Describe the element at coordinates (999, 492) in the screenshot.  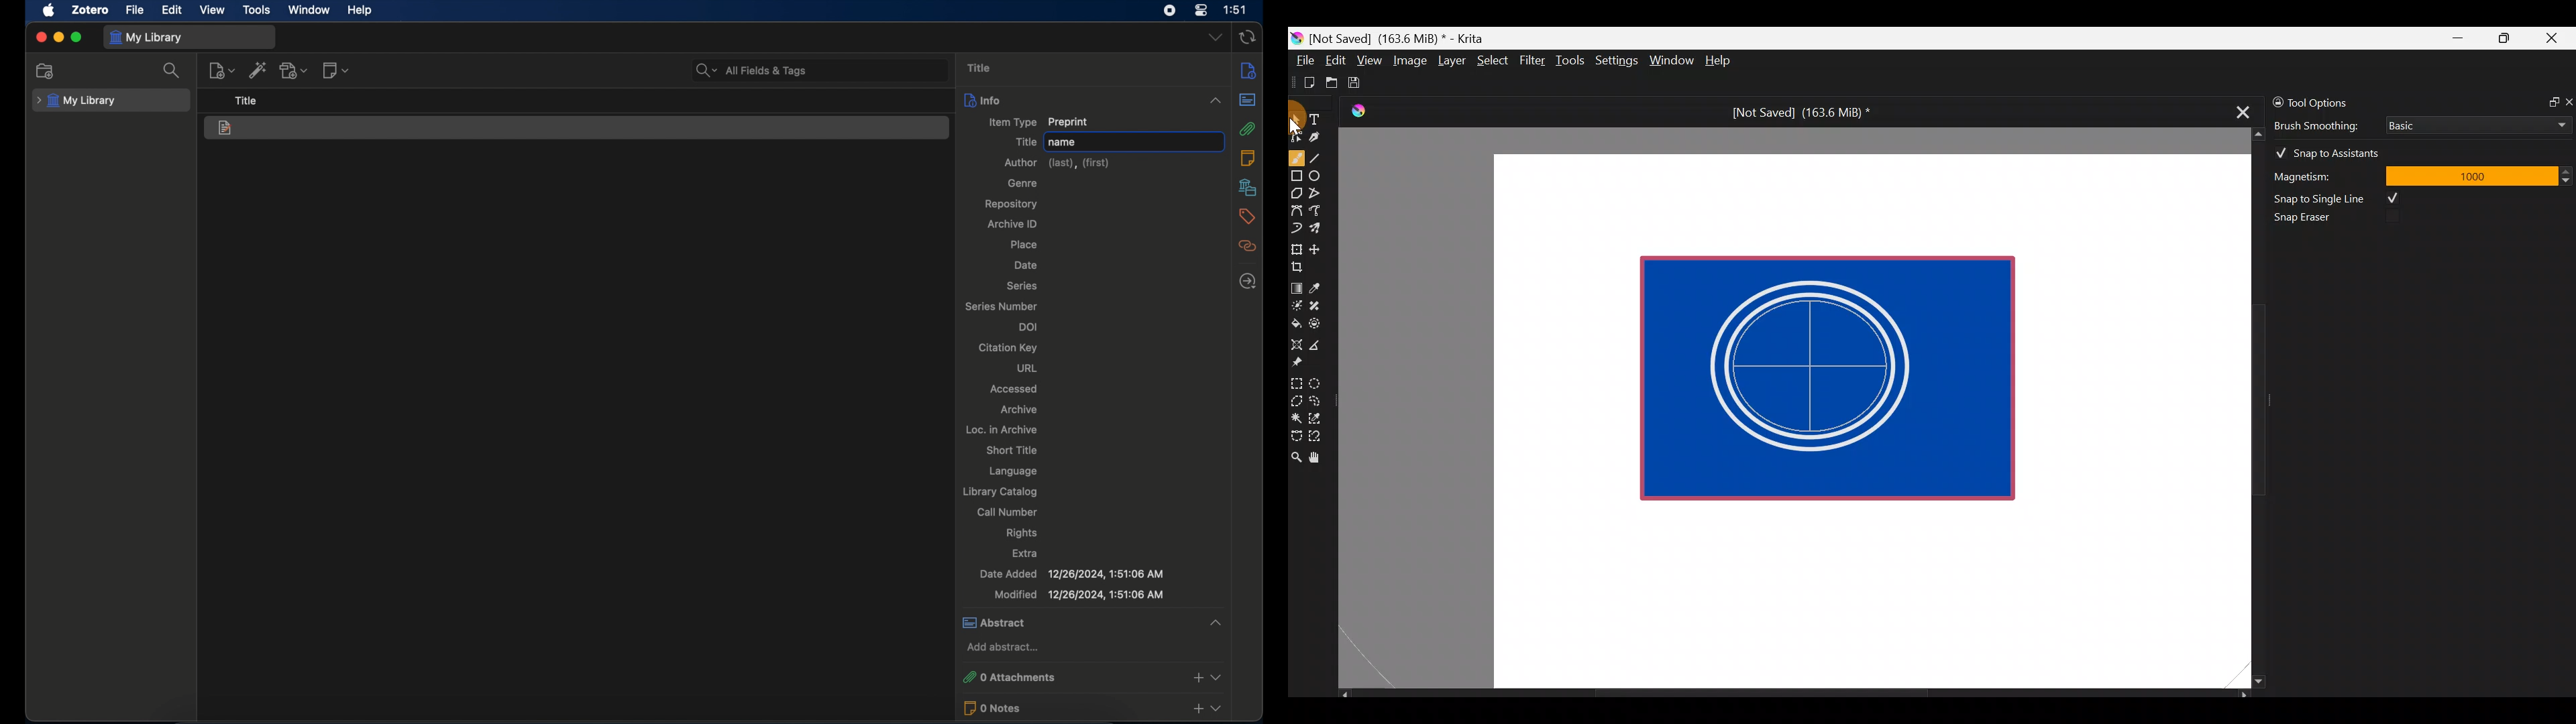
I see `library catalog` at that location.